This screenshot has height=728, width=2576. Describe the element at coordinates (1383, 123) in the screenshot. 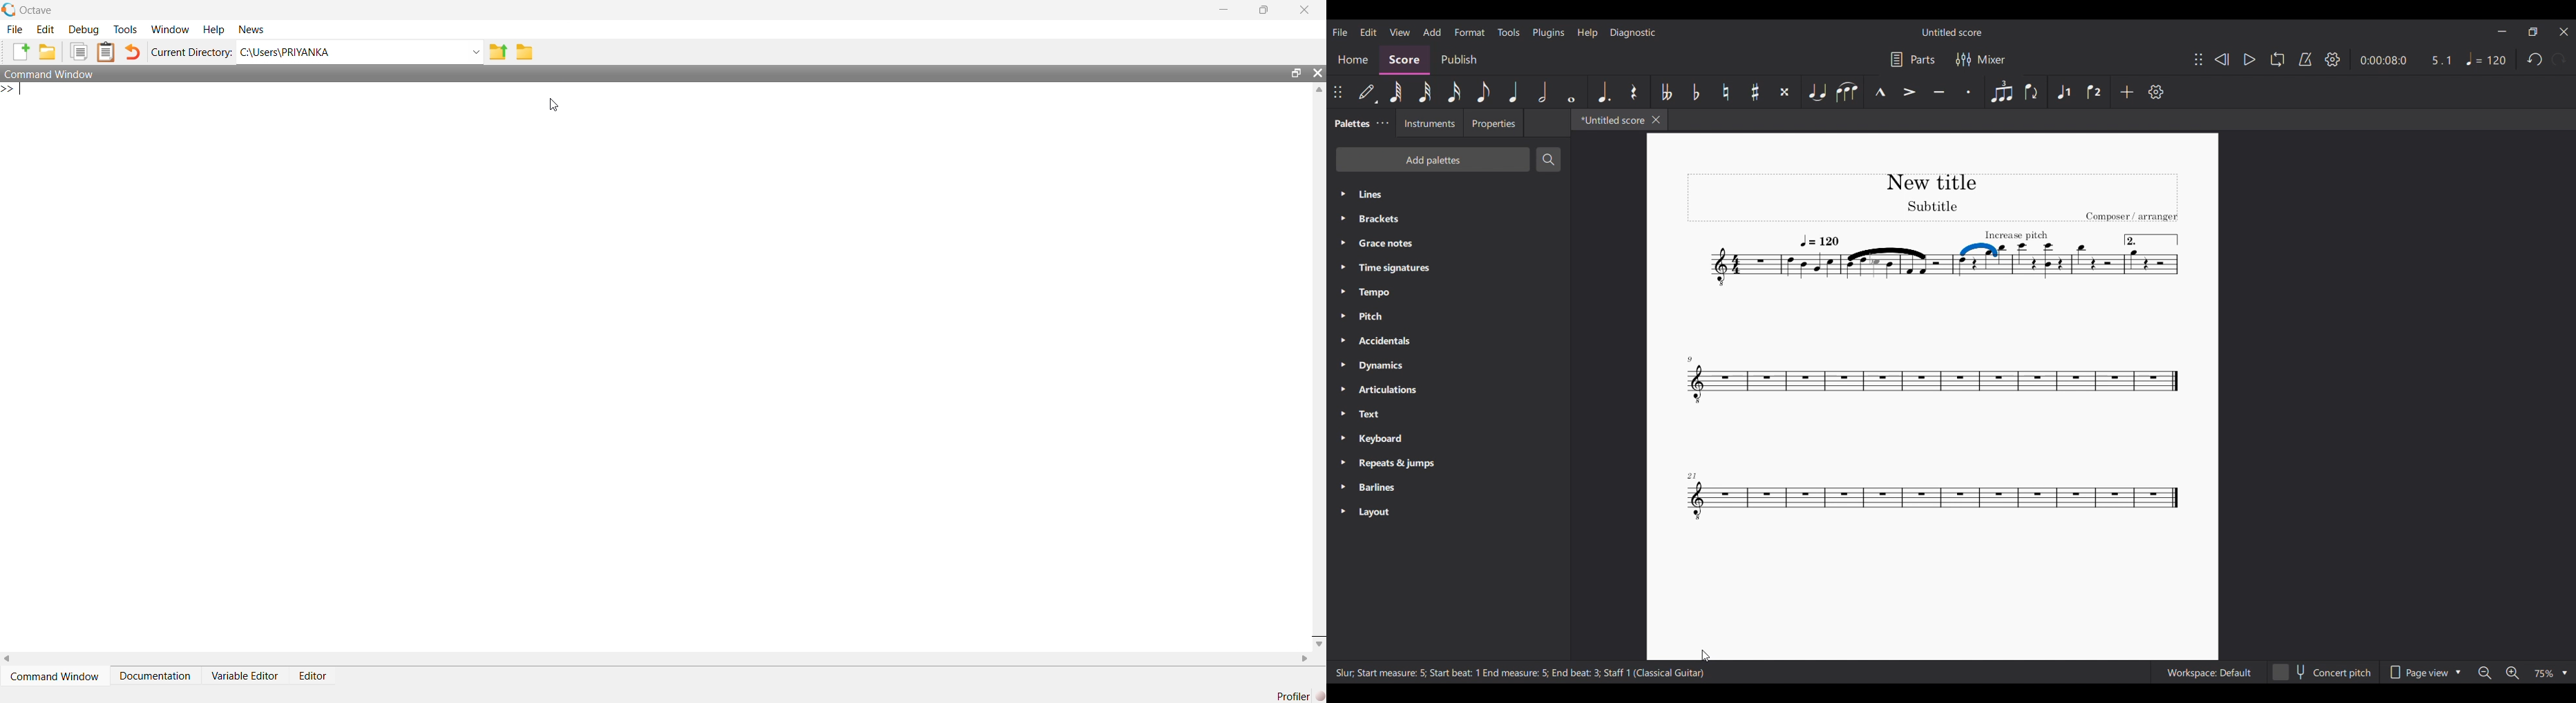

I see `Palette settings` at that location.